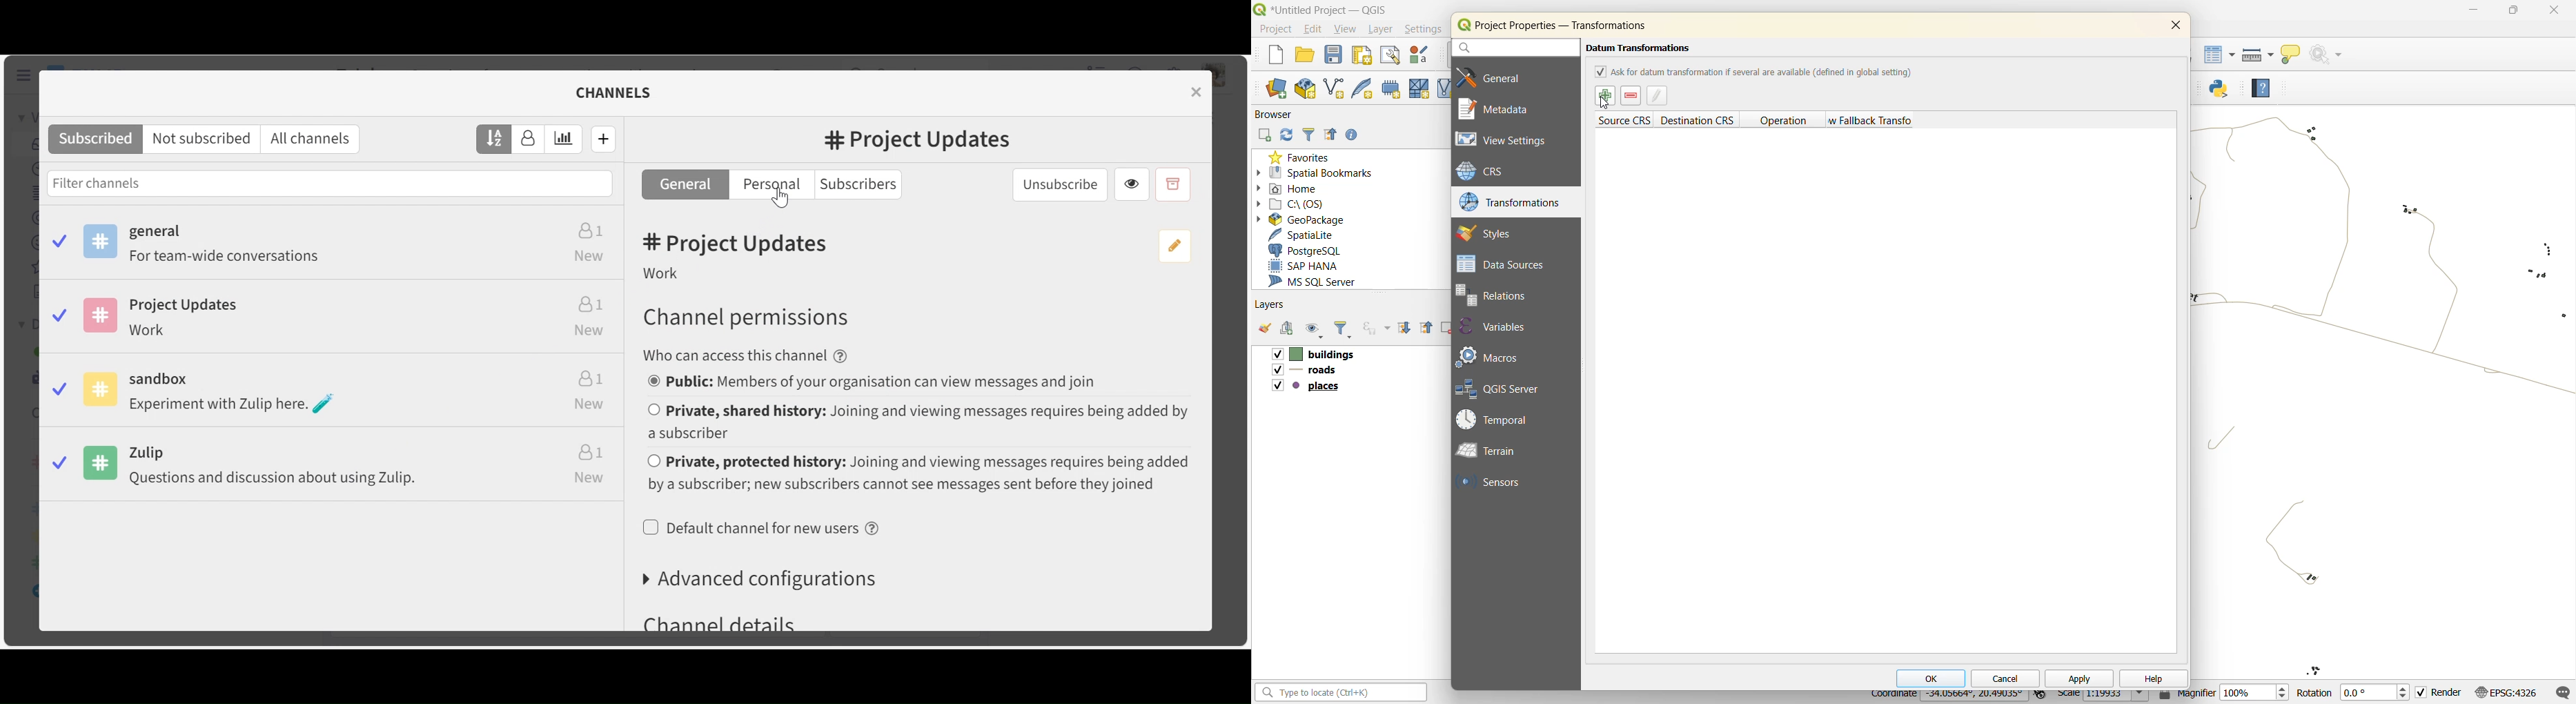 This screenshot has height=728, width=2576. Describe the element at coordinates (1333, 10) in the screenshot. I see `*Untitled Project — QGIS` at that location.